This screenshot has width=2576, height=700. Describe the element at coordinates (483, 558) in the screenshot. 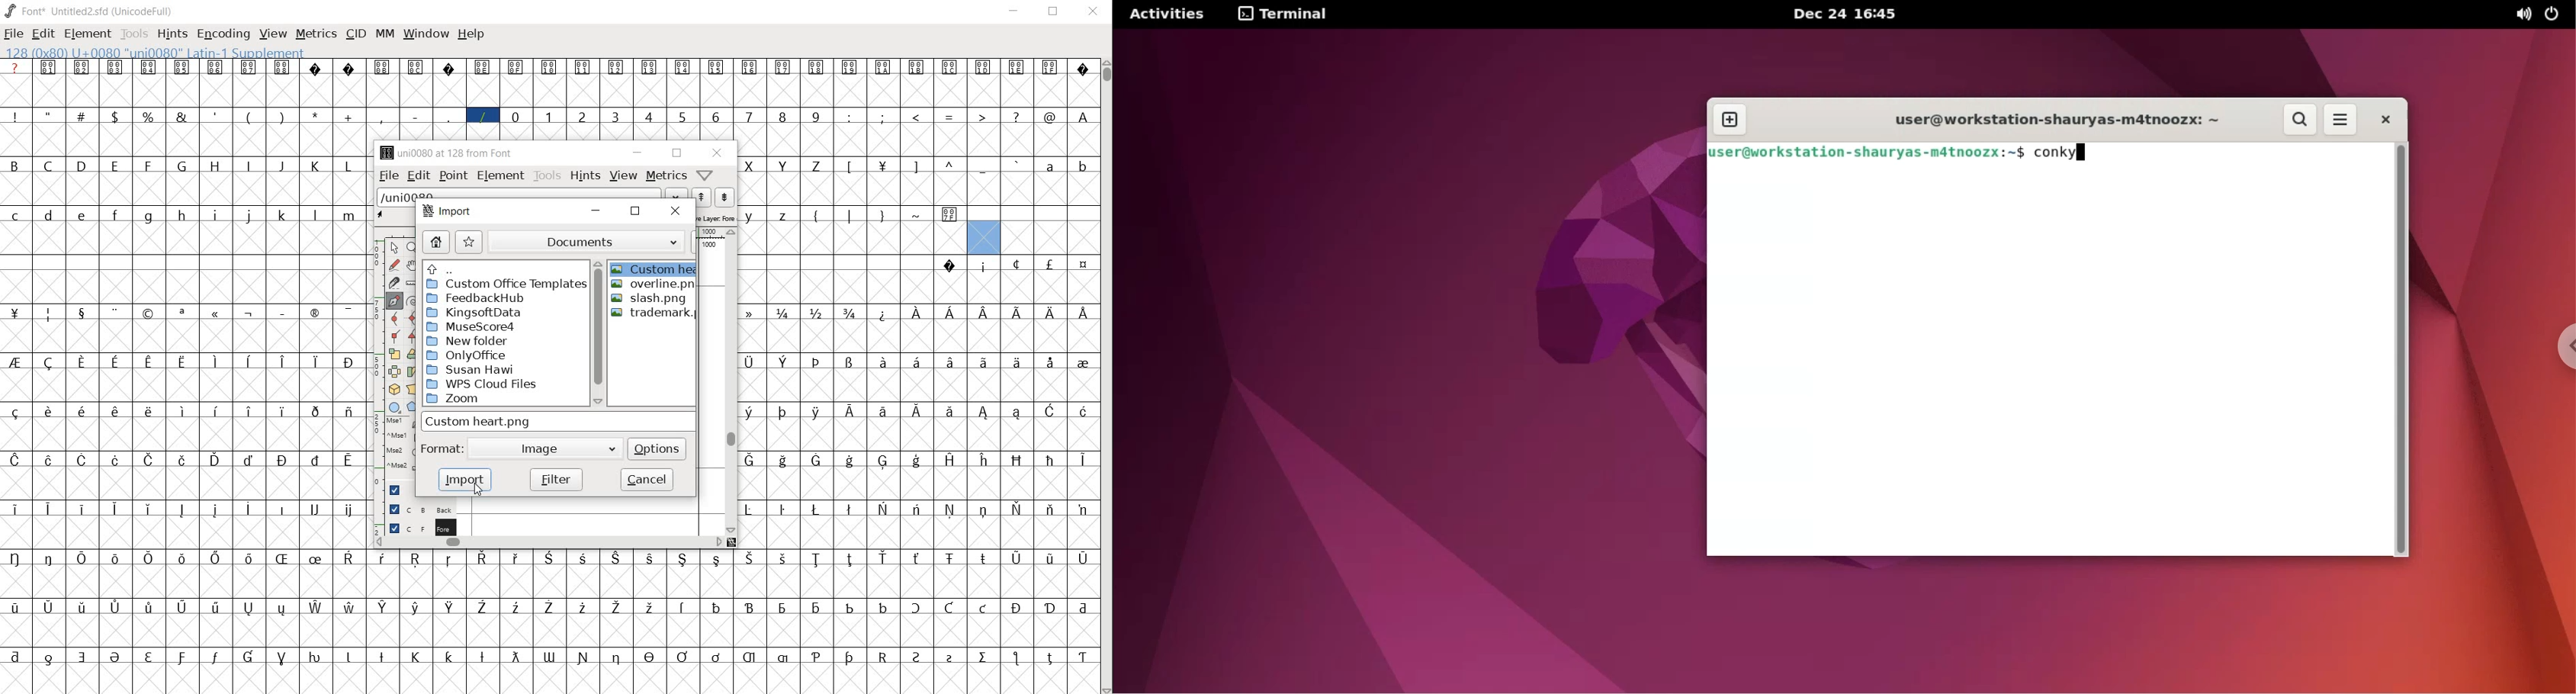

I see `glyph` at that location.